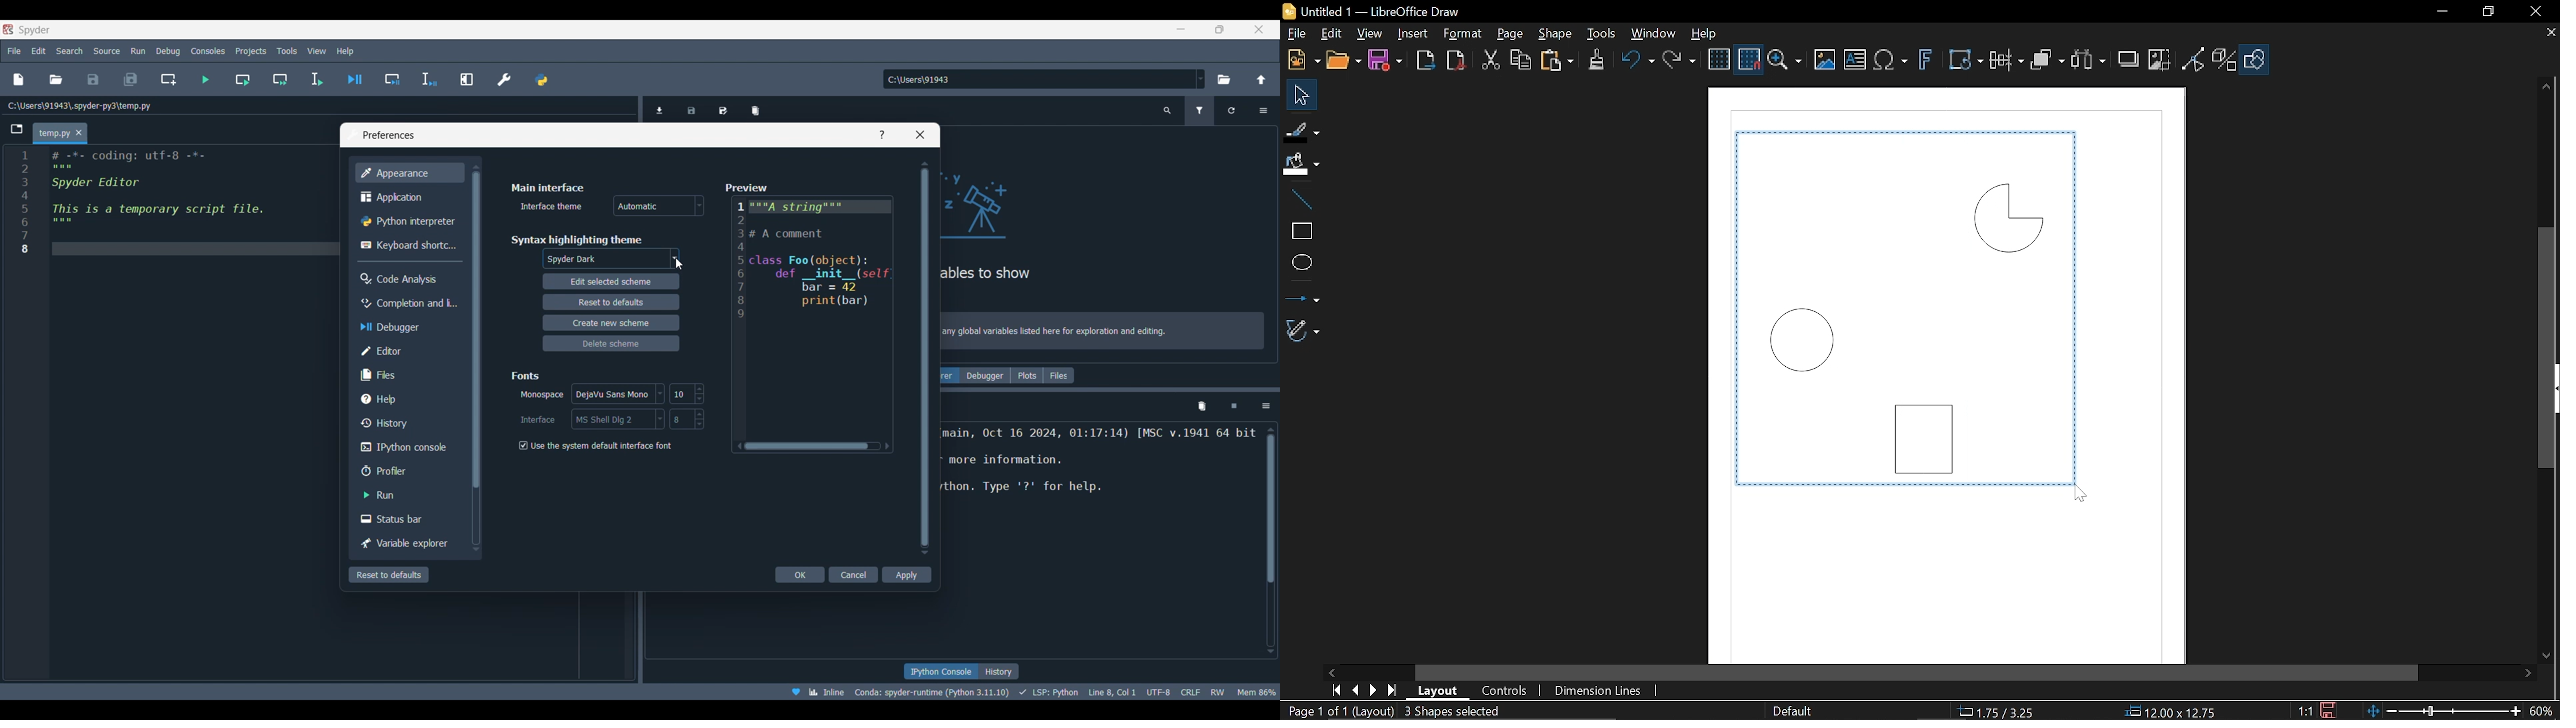 The image size is (2576, 728). I want to click on Maximize current pane, so click(467, 79).